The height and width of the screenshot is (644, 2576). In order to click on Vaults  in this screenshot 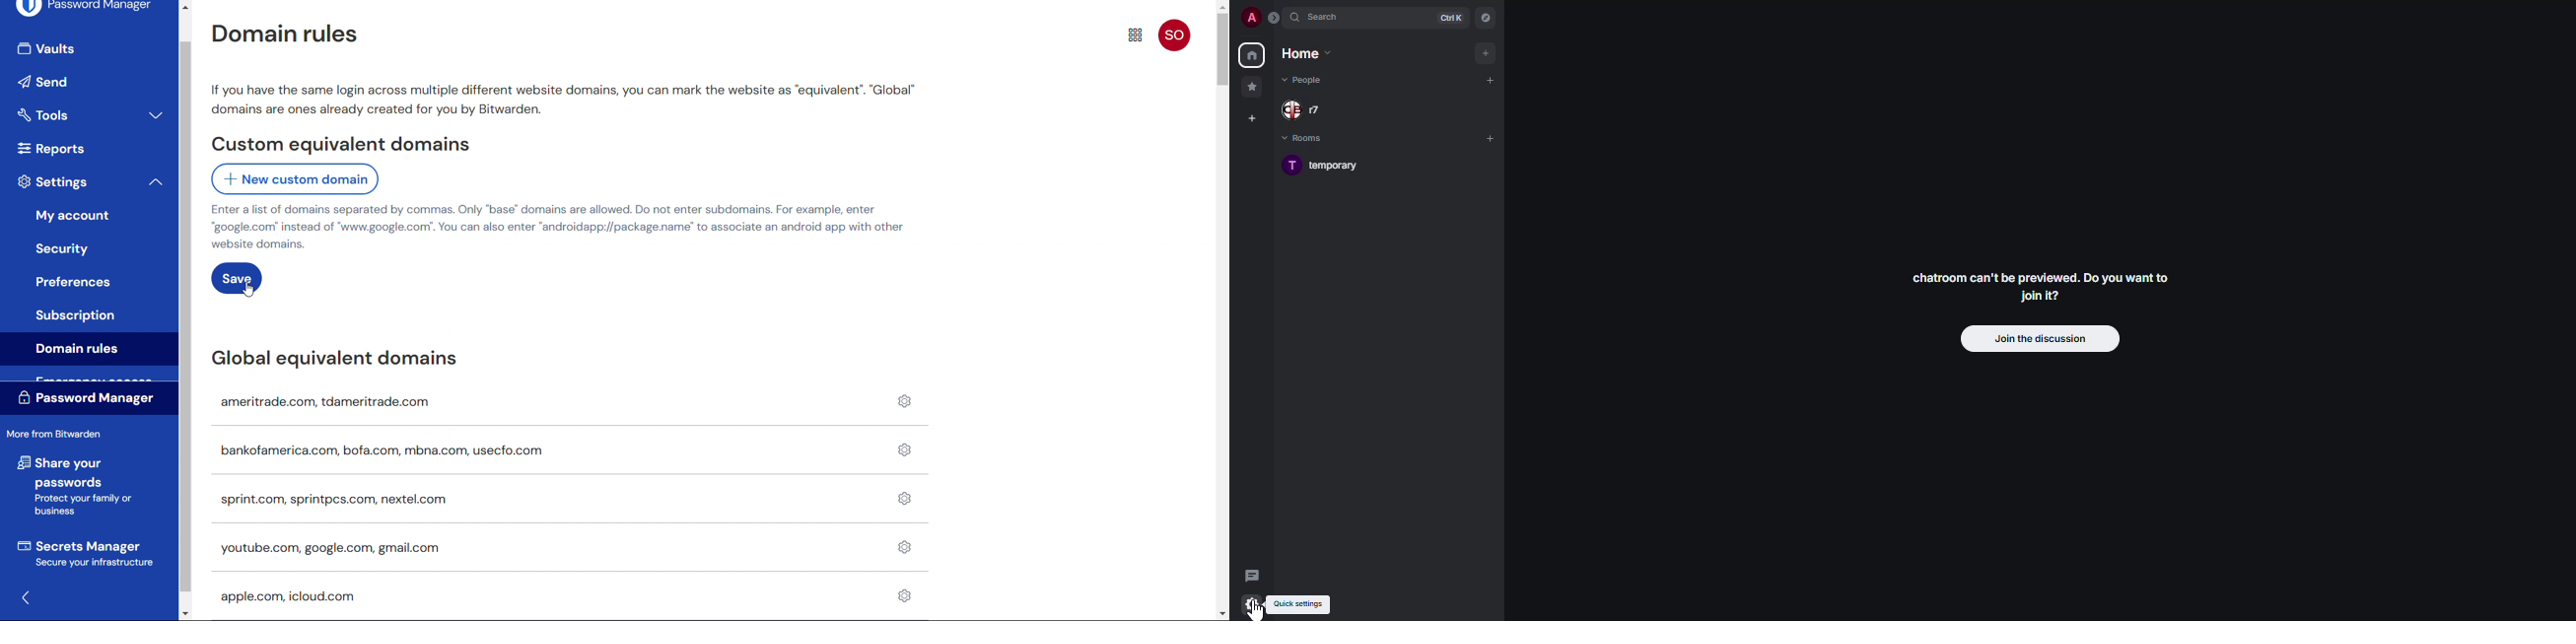, I will do `click(86, 49)`.